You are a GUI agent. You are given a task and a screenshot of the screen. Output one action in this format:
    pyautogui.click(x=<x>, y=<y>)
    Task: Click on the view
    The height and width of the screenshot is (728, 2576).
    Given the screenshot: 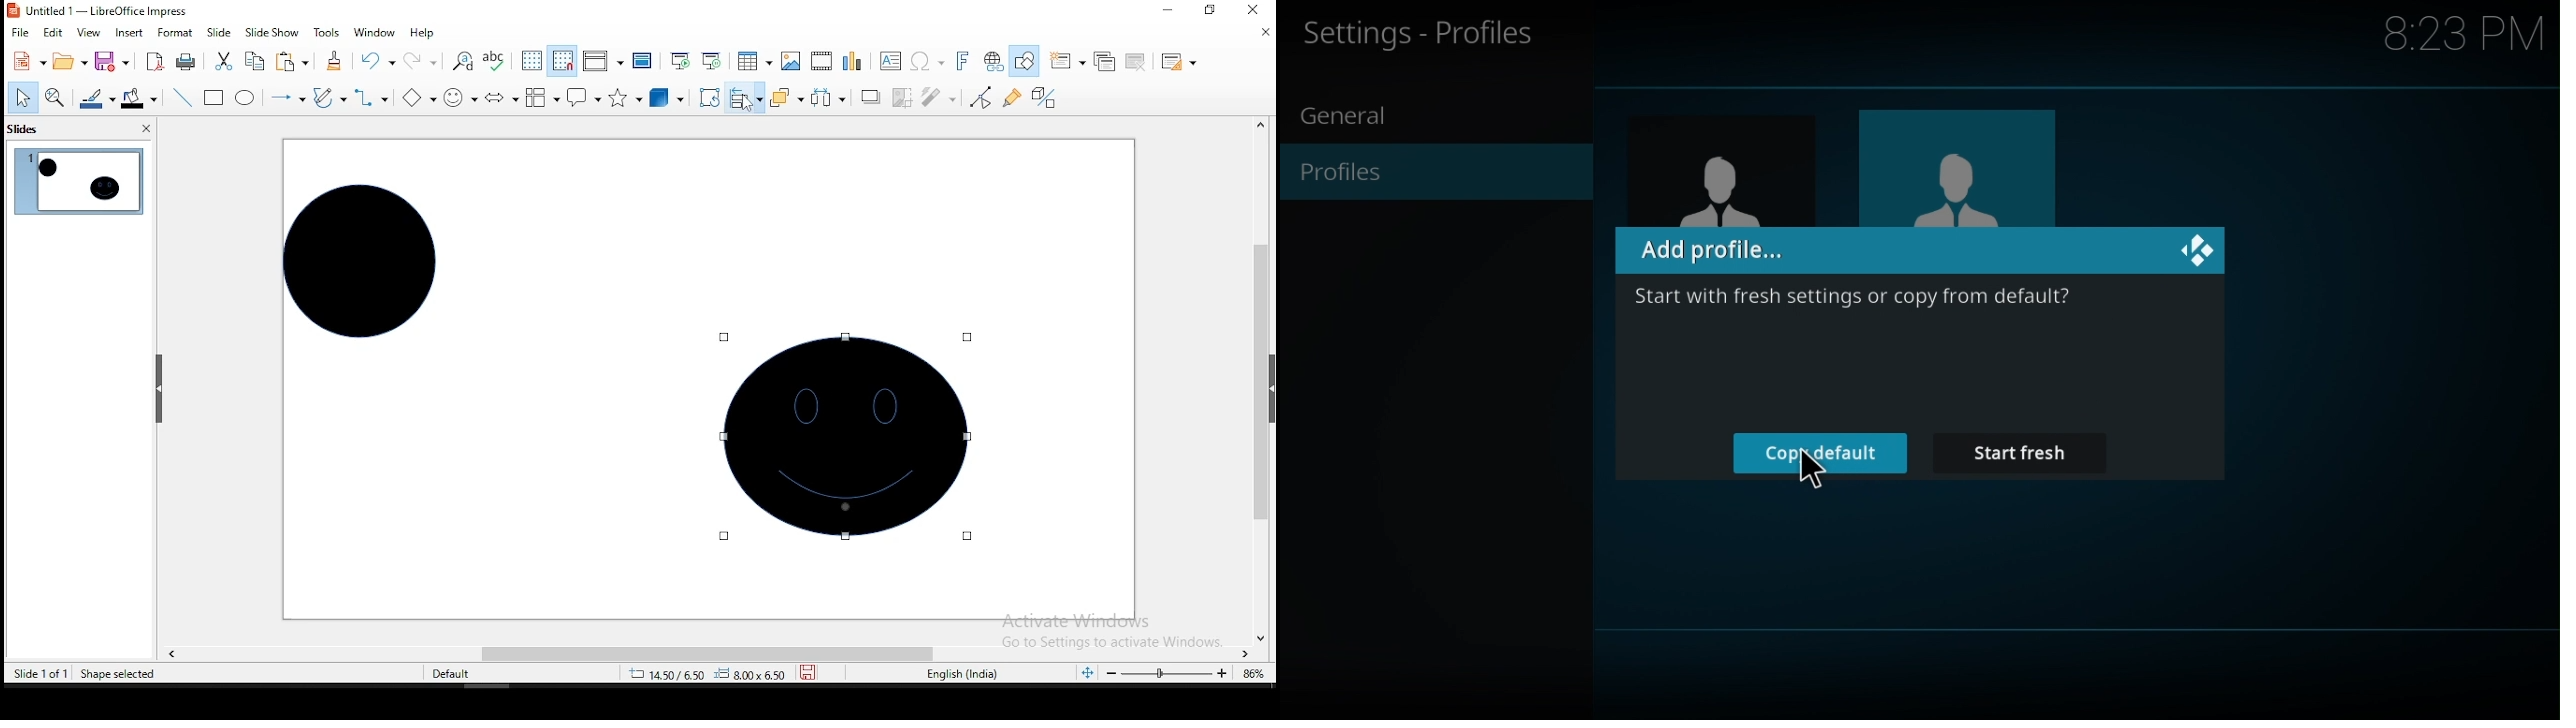 What is the action you would take?
    pyautogui.click(x=89, y=34)
    